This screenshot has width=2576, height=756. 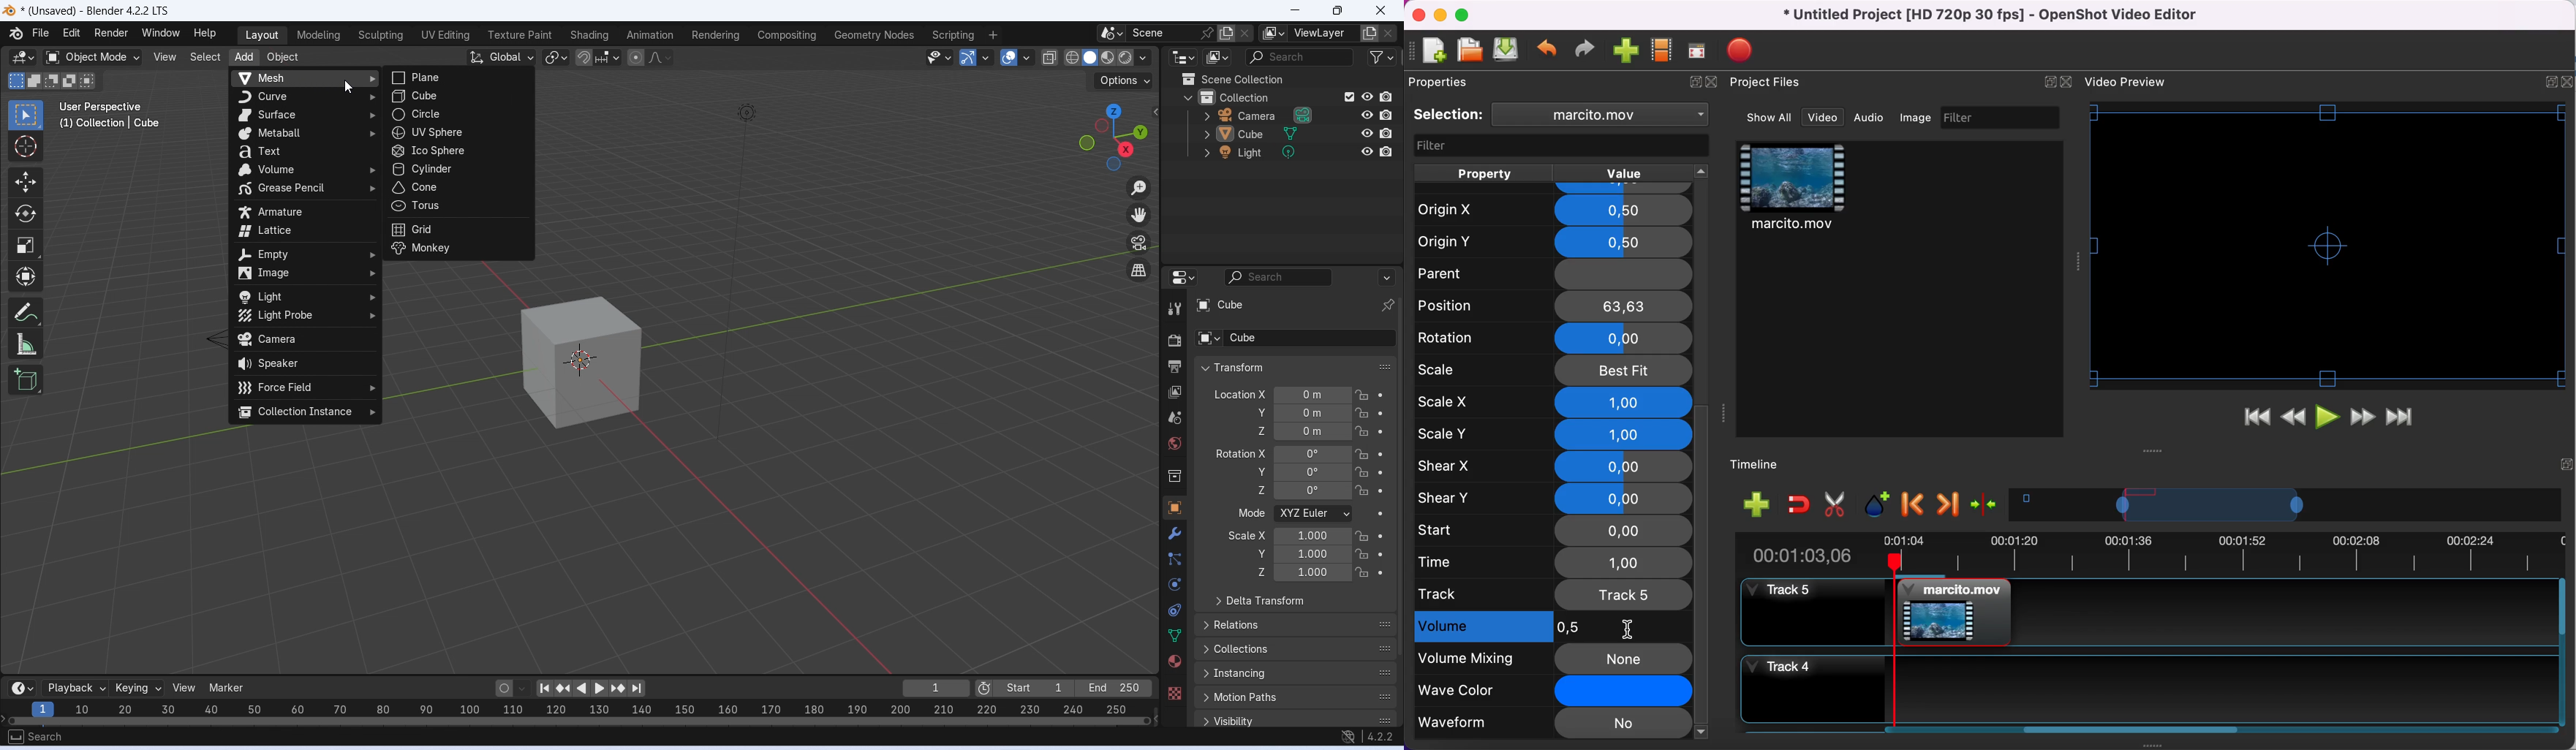 What do you see at coordinates (1361, 413) in the screenshot?
I see `lock location` at bounding box center [1361, 413].